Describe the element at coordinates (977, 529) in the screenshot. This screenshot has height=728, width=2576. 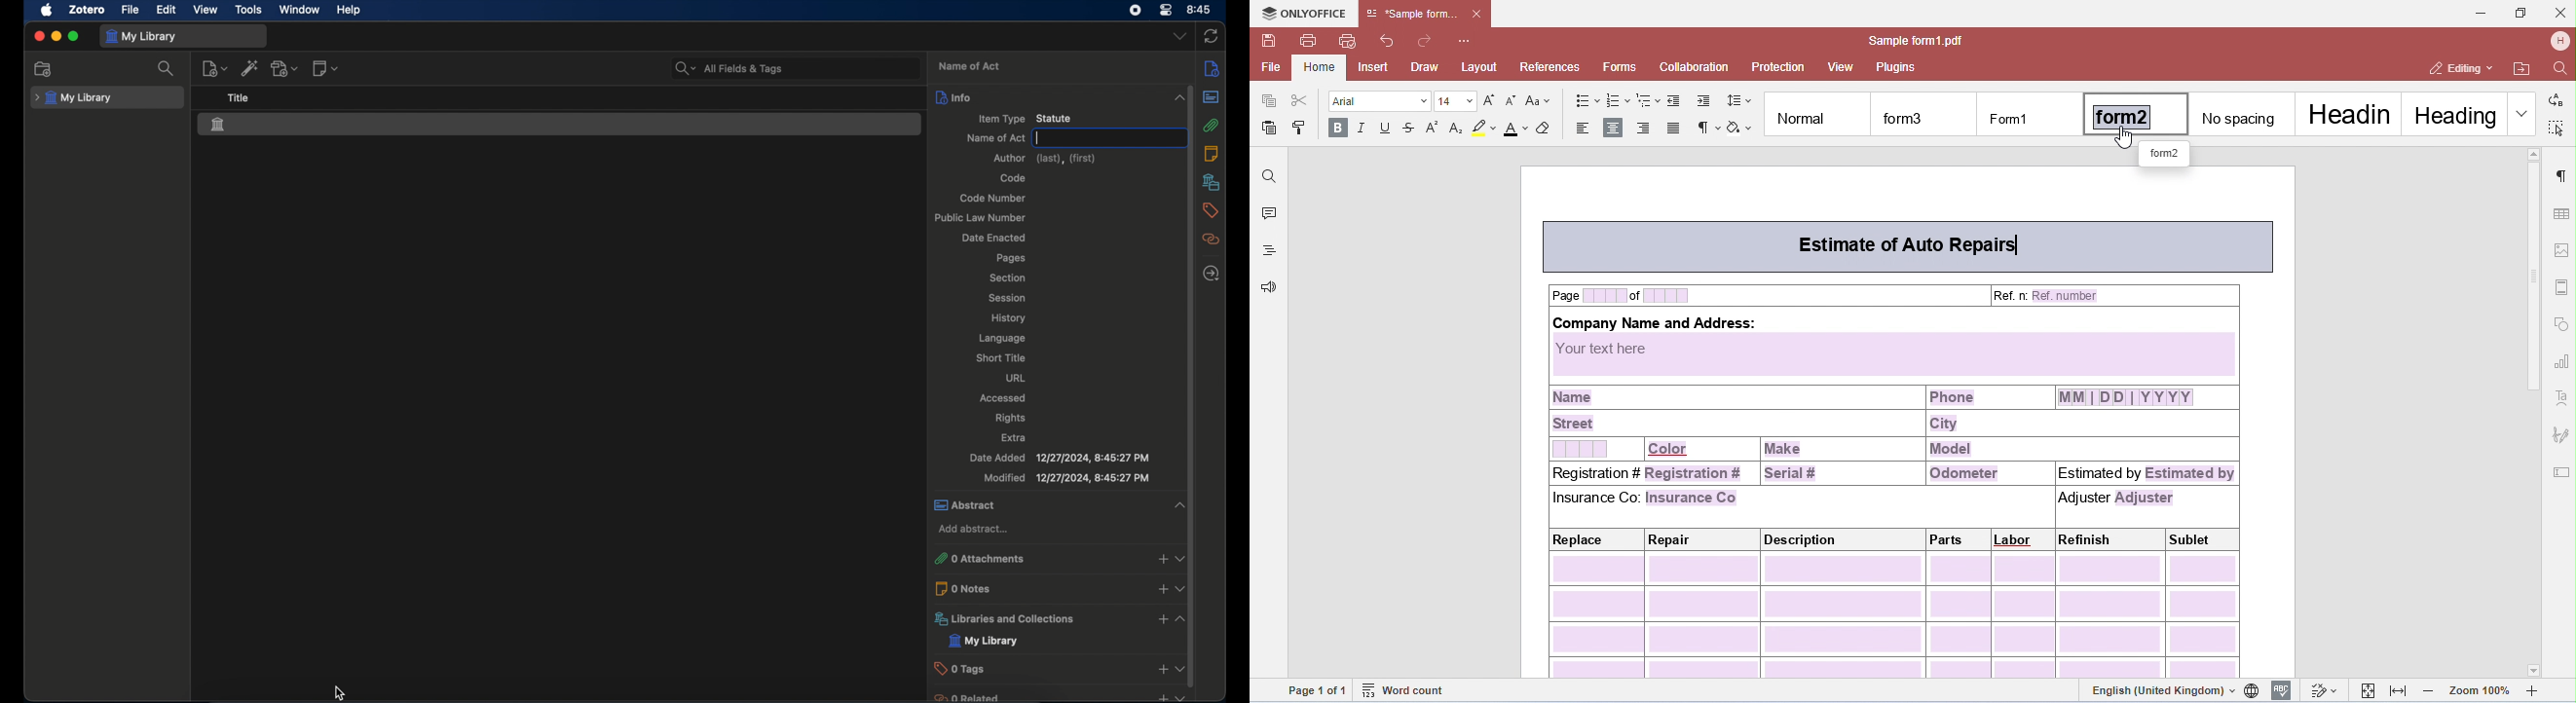
I see `add abstract` at that location.